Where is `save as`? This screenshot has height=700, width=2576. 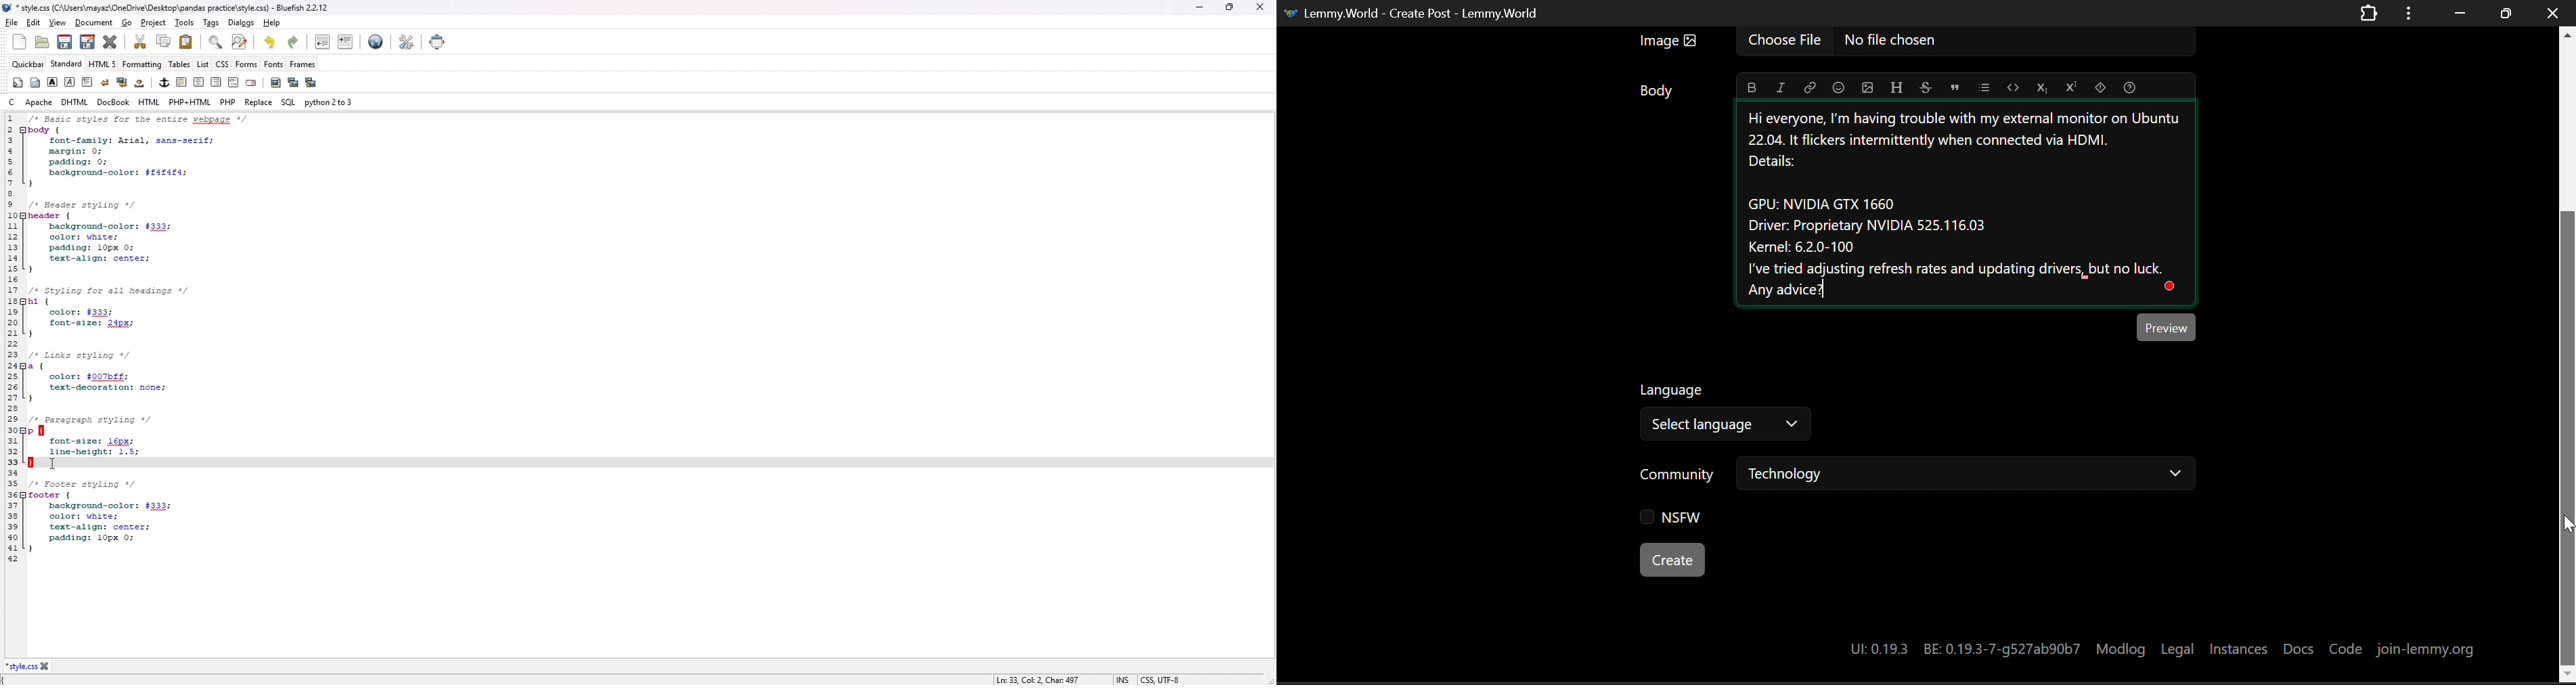
save as is located at coordinates (88, 42).